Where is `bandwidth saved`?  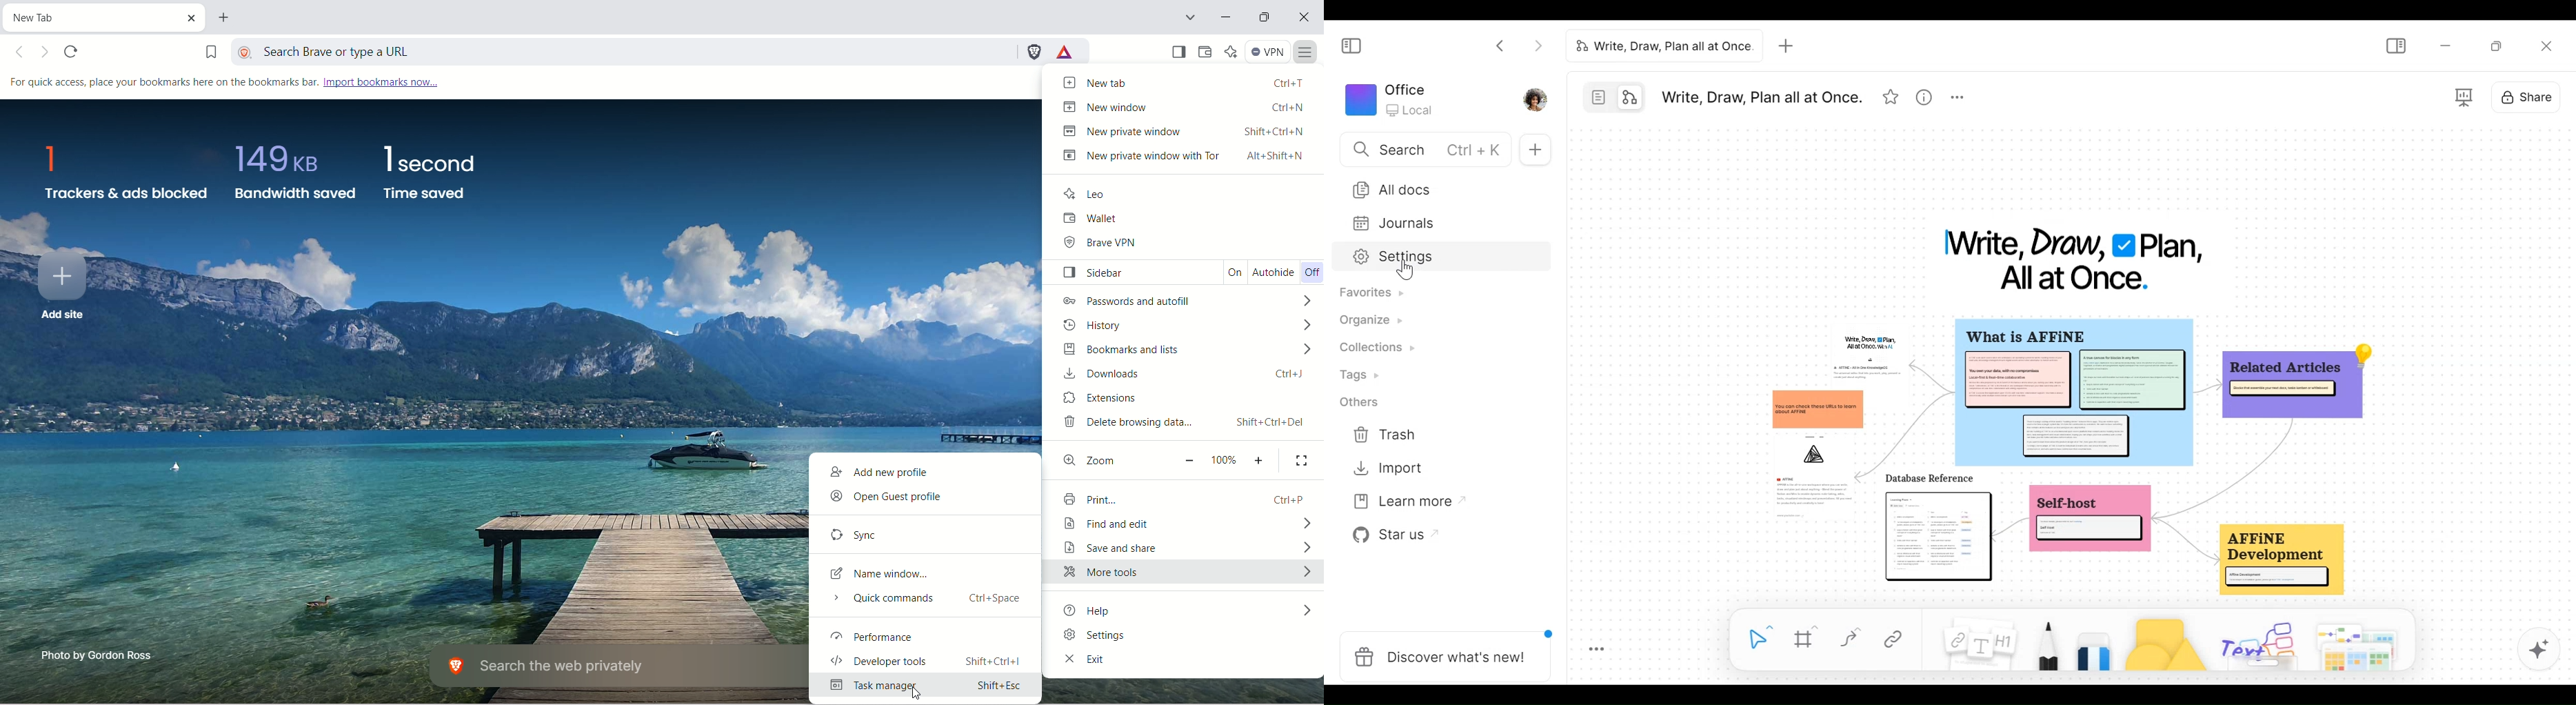 bandwidth saved is located at coordinates (293, 178).